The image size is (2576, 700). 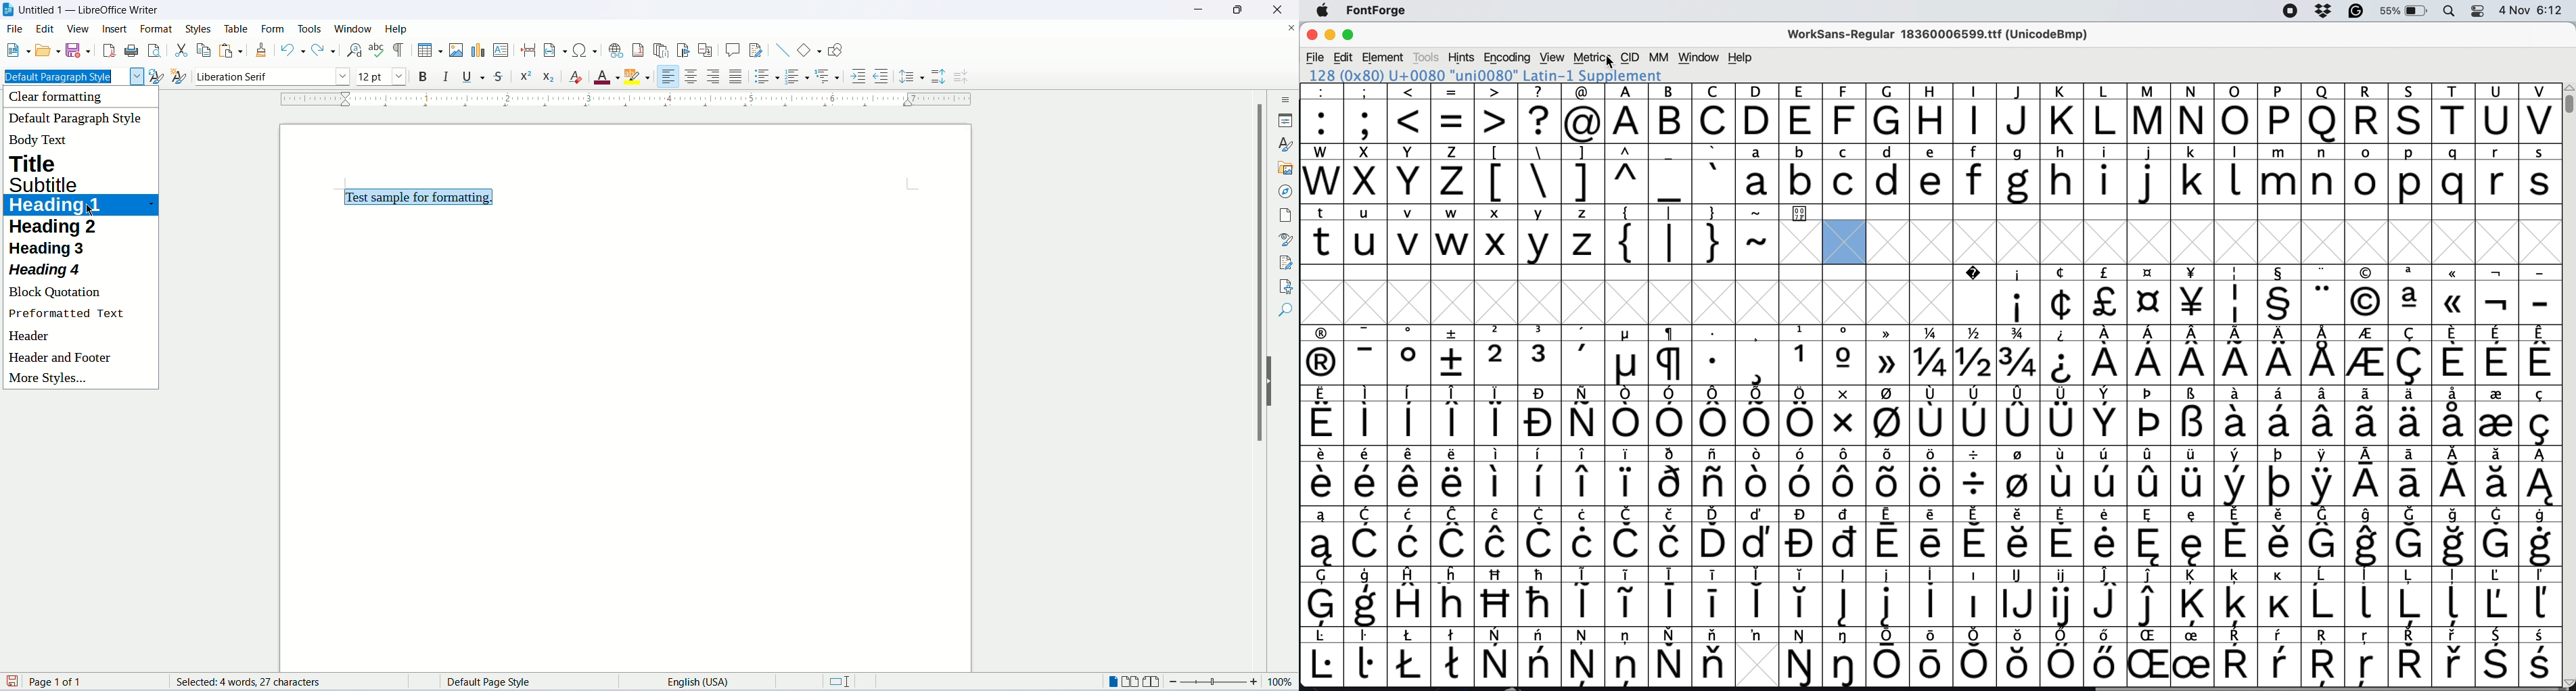 I want to click on bold, so click(x=419, y=76).